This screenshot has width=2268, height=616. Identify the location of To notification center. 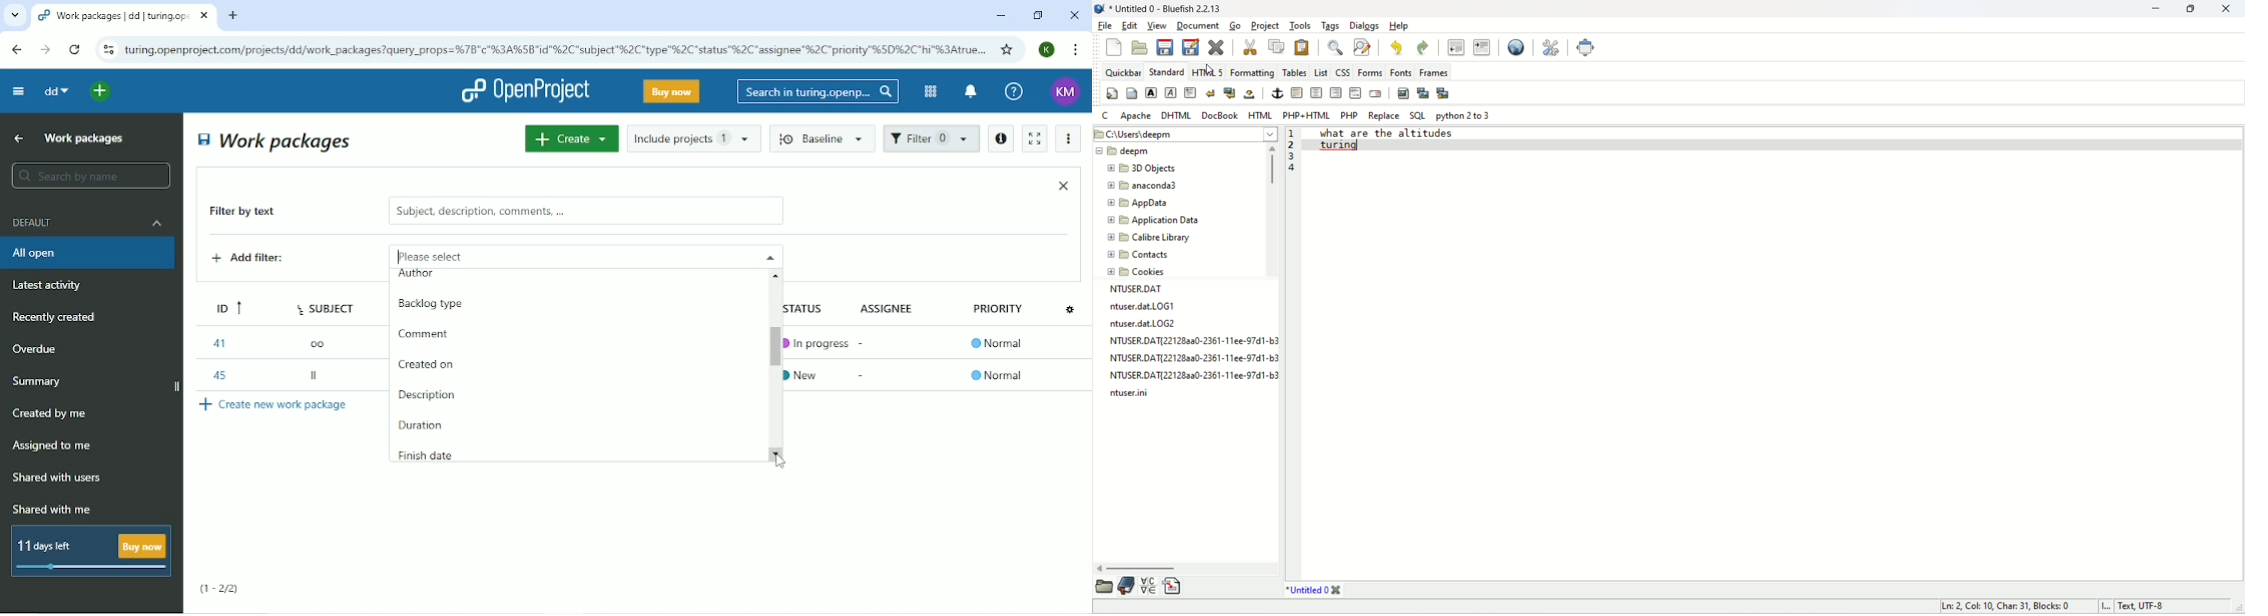
(969, 93).